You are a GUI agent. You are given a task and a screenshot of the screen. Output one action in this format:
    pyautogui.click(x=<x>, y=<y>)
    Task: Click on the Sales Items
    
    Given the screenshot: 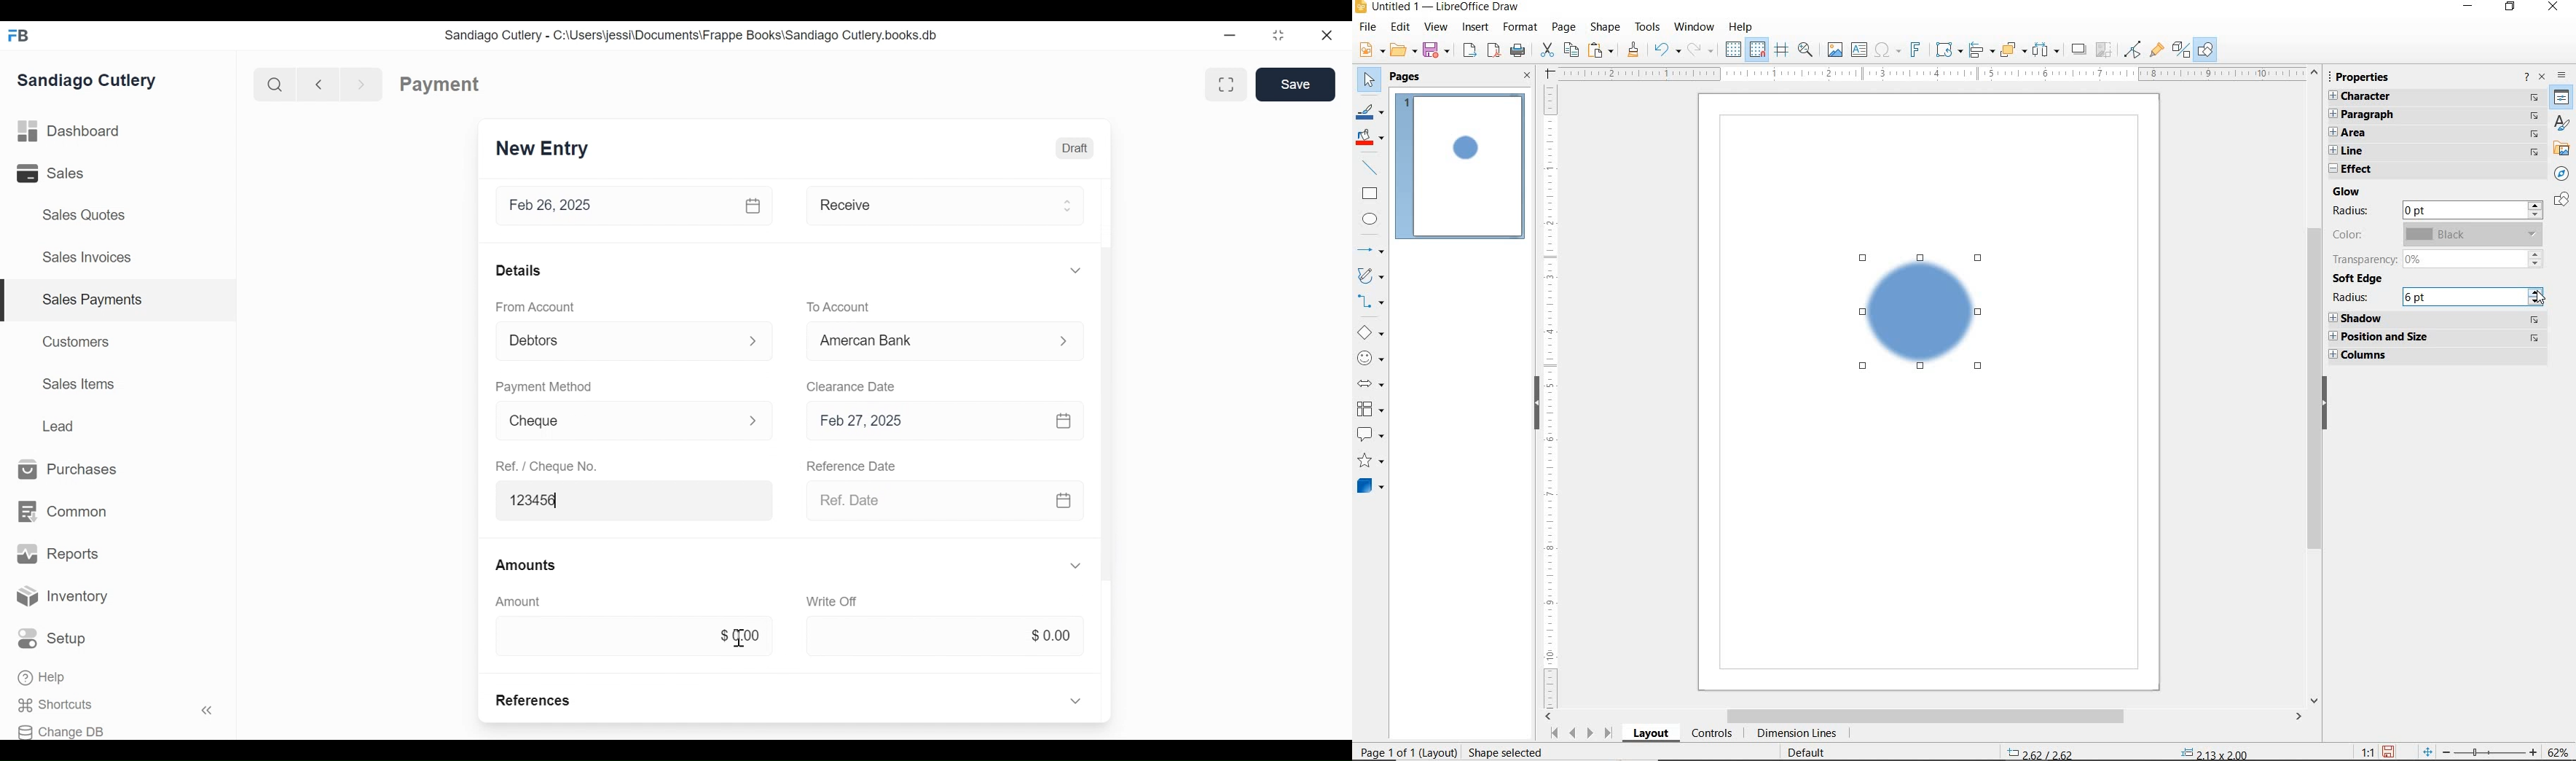 What is the action you would take?
    pyautogui.click(x=79, y=384)
    